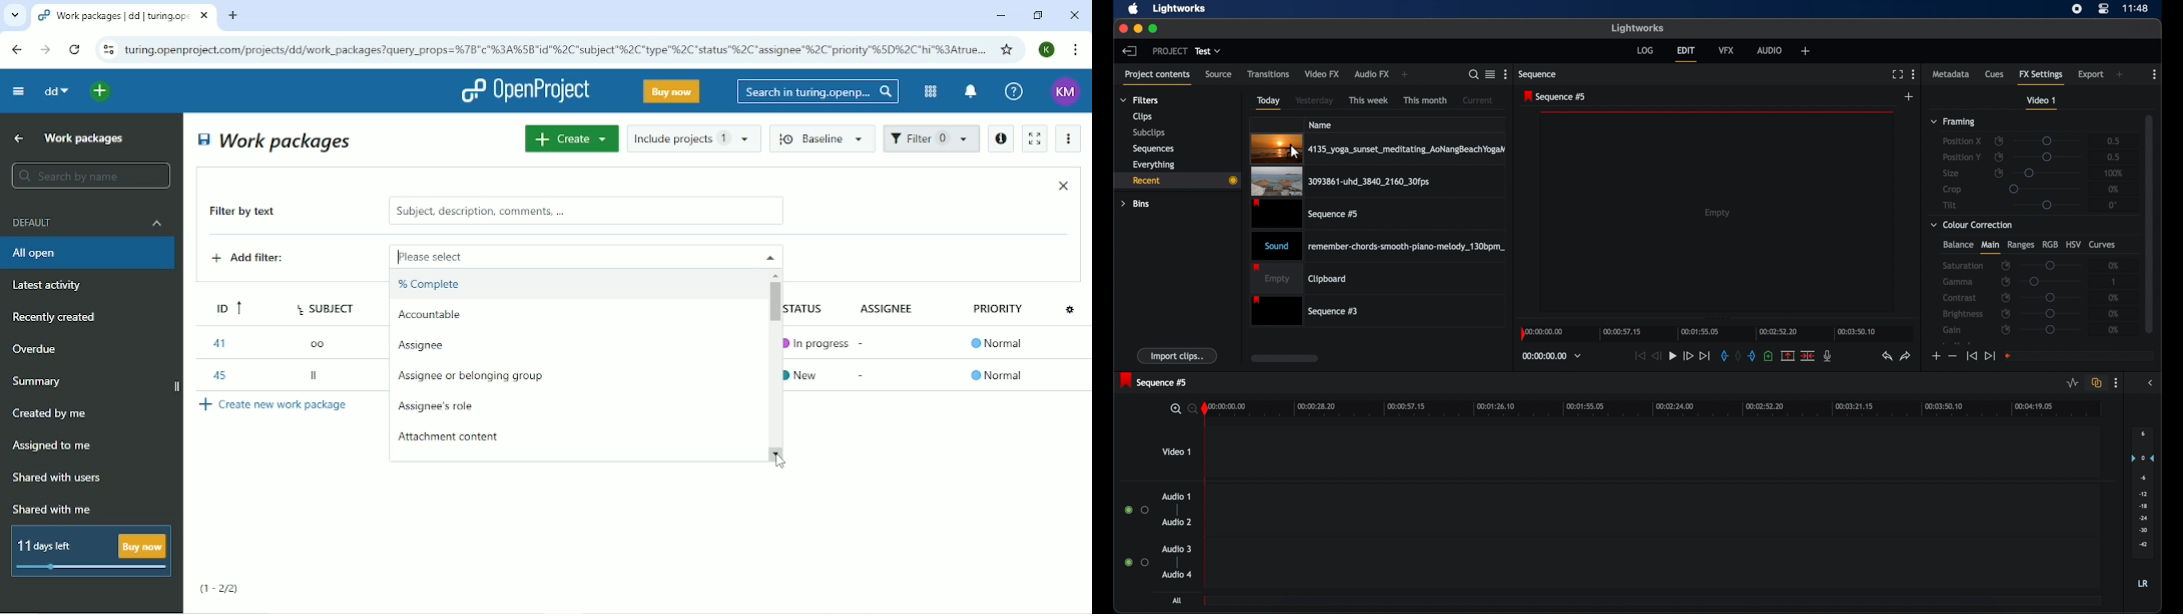 This screenshot has height=616, width=2184. Describe the element at coordinates (396, 257) in the screenshot. I see `typing cursor` at that location.